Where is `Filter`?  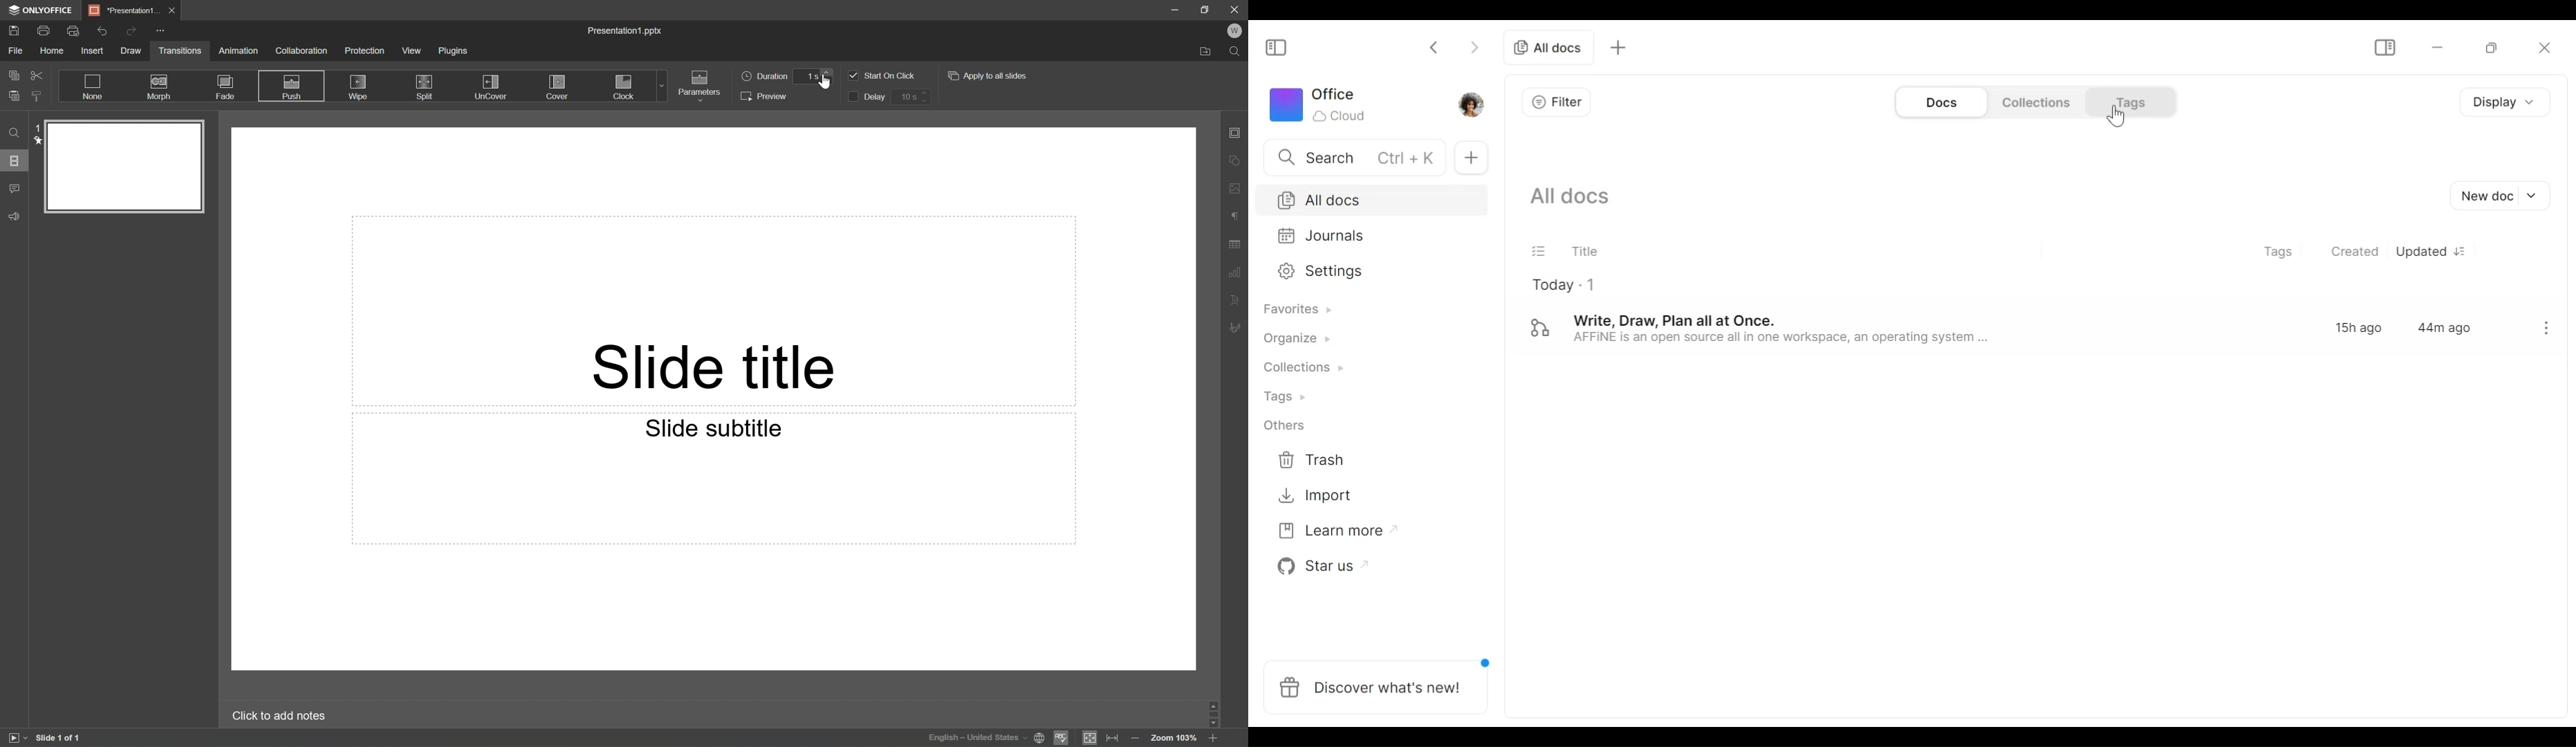
Filter is located at coordinates (1570, 98).